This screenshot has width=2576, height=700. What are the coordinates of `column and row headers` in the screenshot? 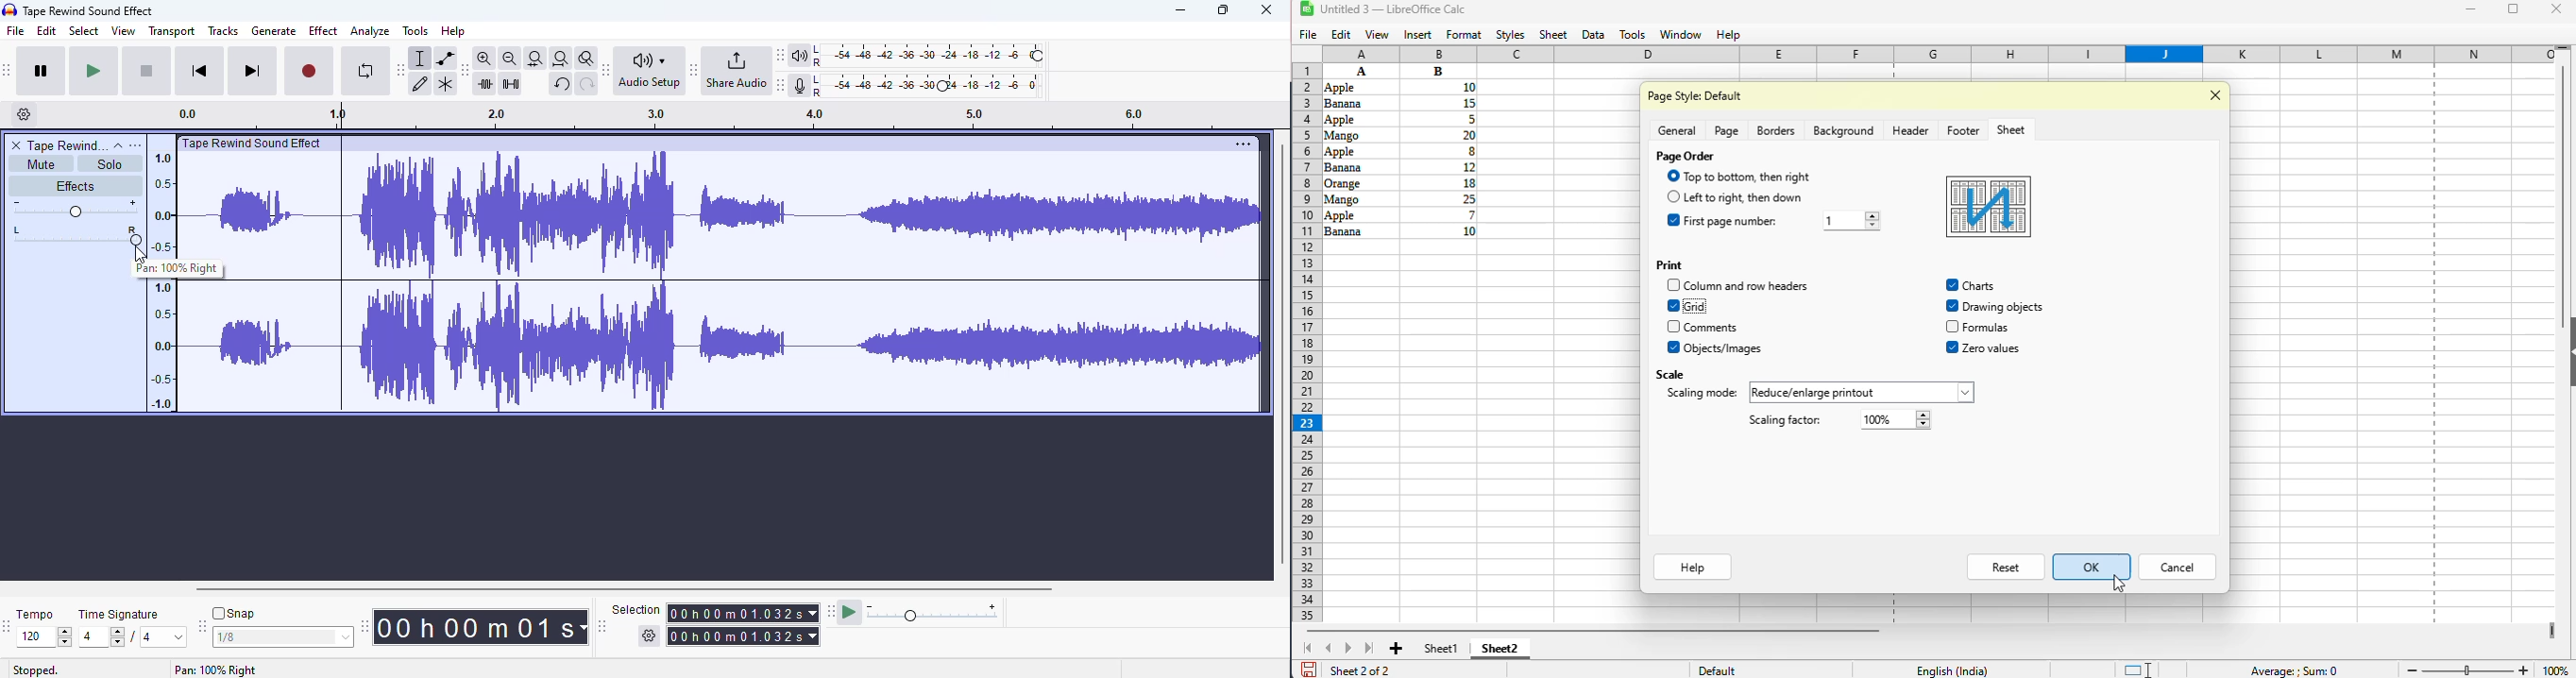 It's located at (1748, 285).